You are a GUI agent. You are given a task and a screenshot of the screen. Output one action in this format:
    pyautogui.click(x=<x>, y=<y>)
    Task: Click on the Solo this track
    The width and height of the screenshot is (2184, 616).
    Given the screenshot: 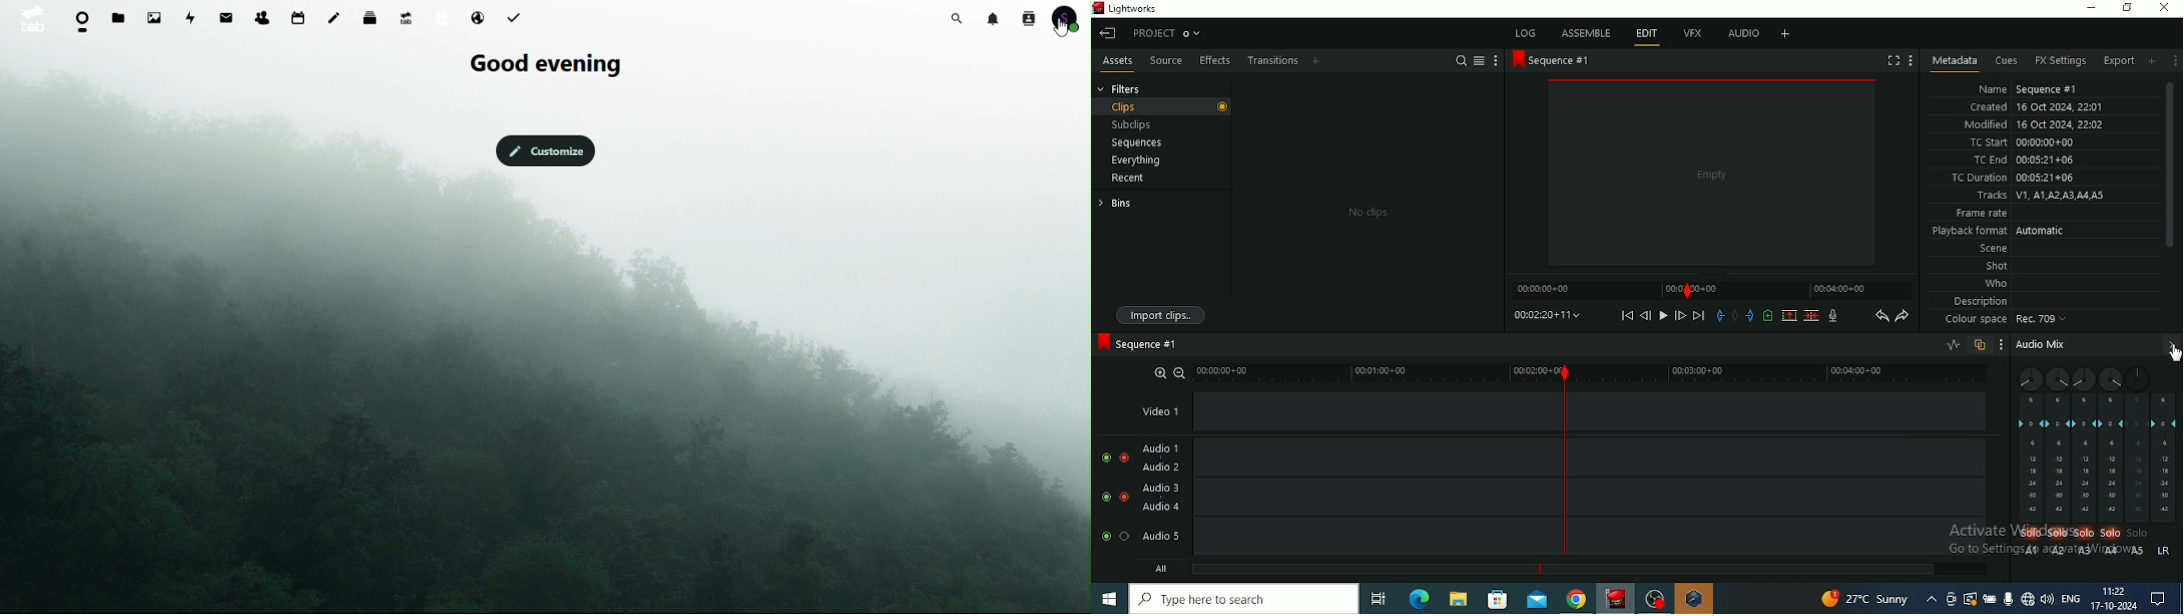 What is the action you would take?
    pyautogui.click(x=1124, y=536)
    